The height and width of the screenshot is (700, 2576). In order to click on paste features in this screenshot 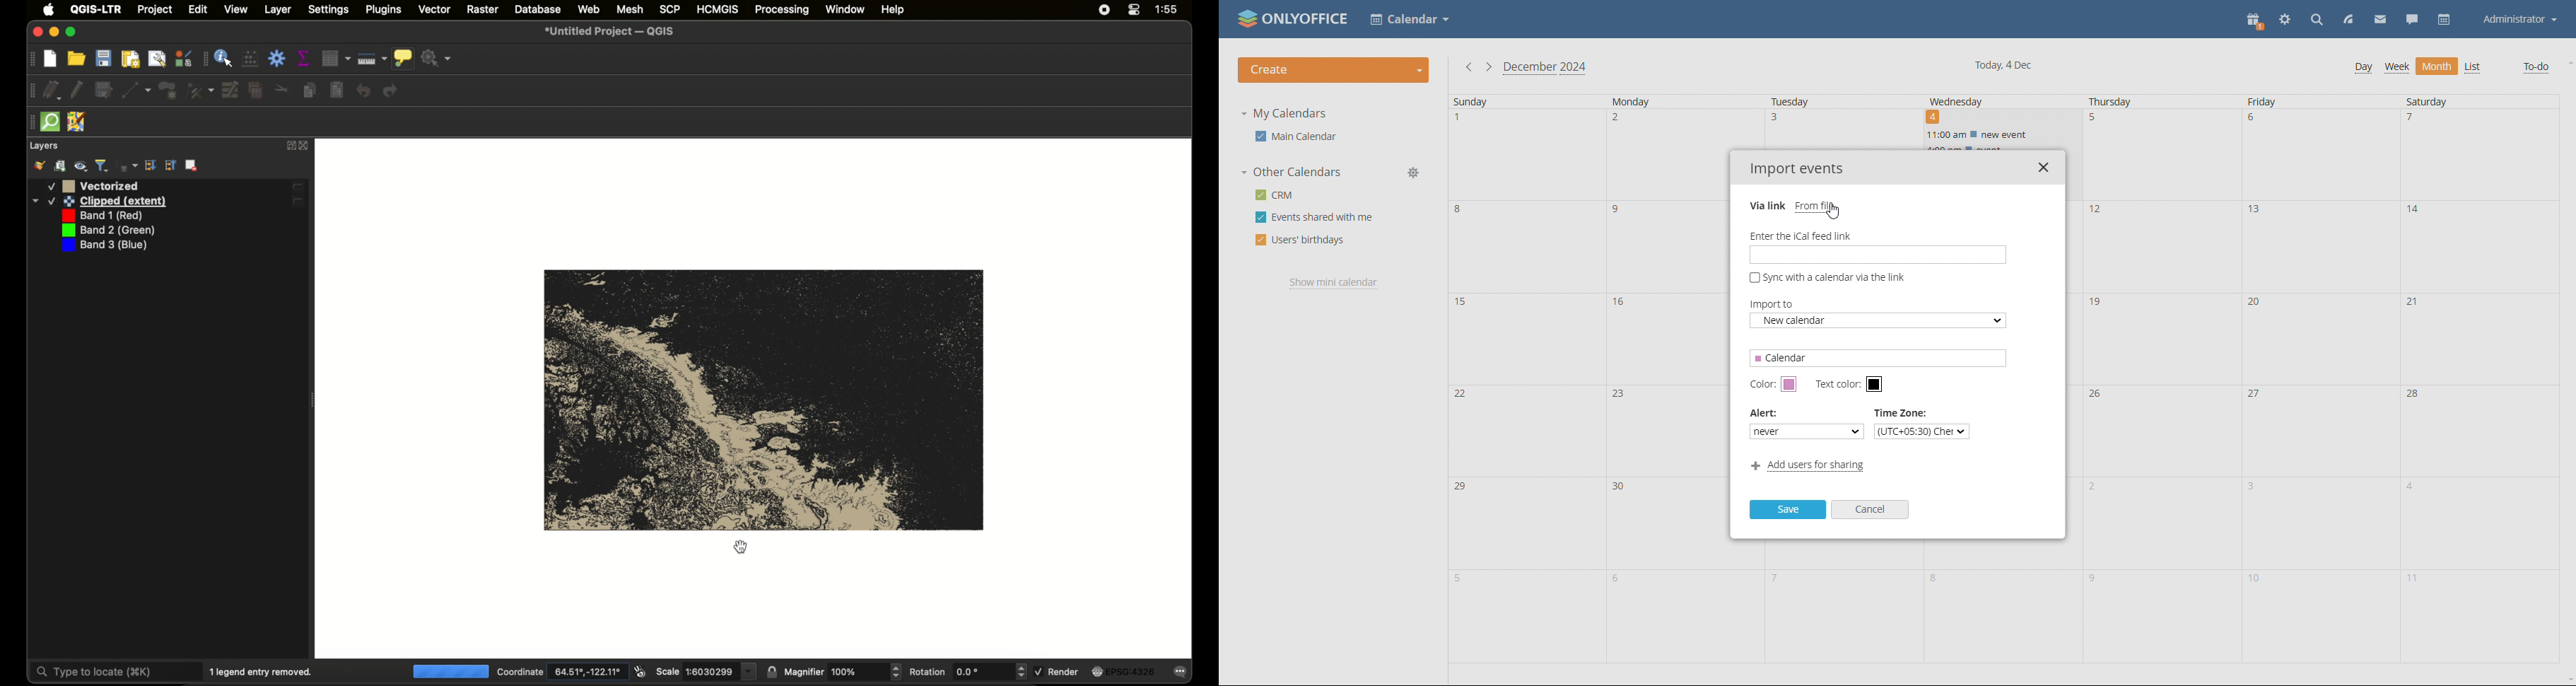, I will do `click(337, 90)`.